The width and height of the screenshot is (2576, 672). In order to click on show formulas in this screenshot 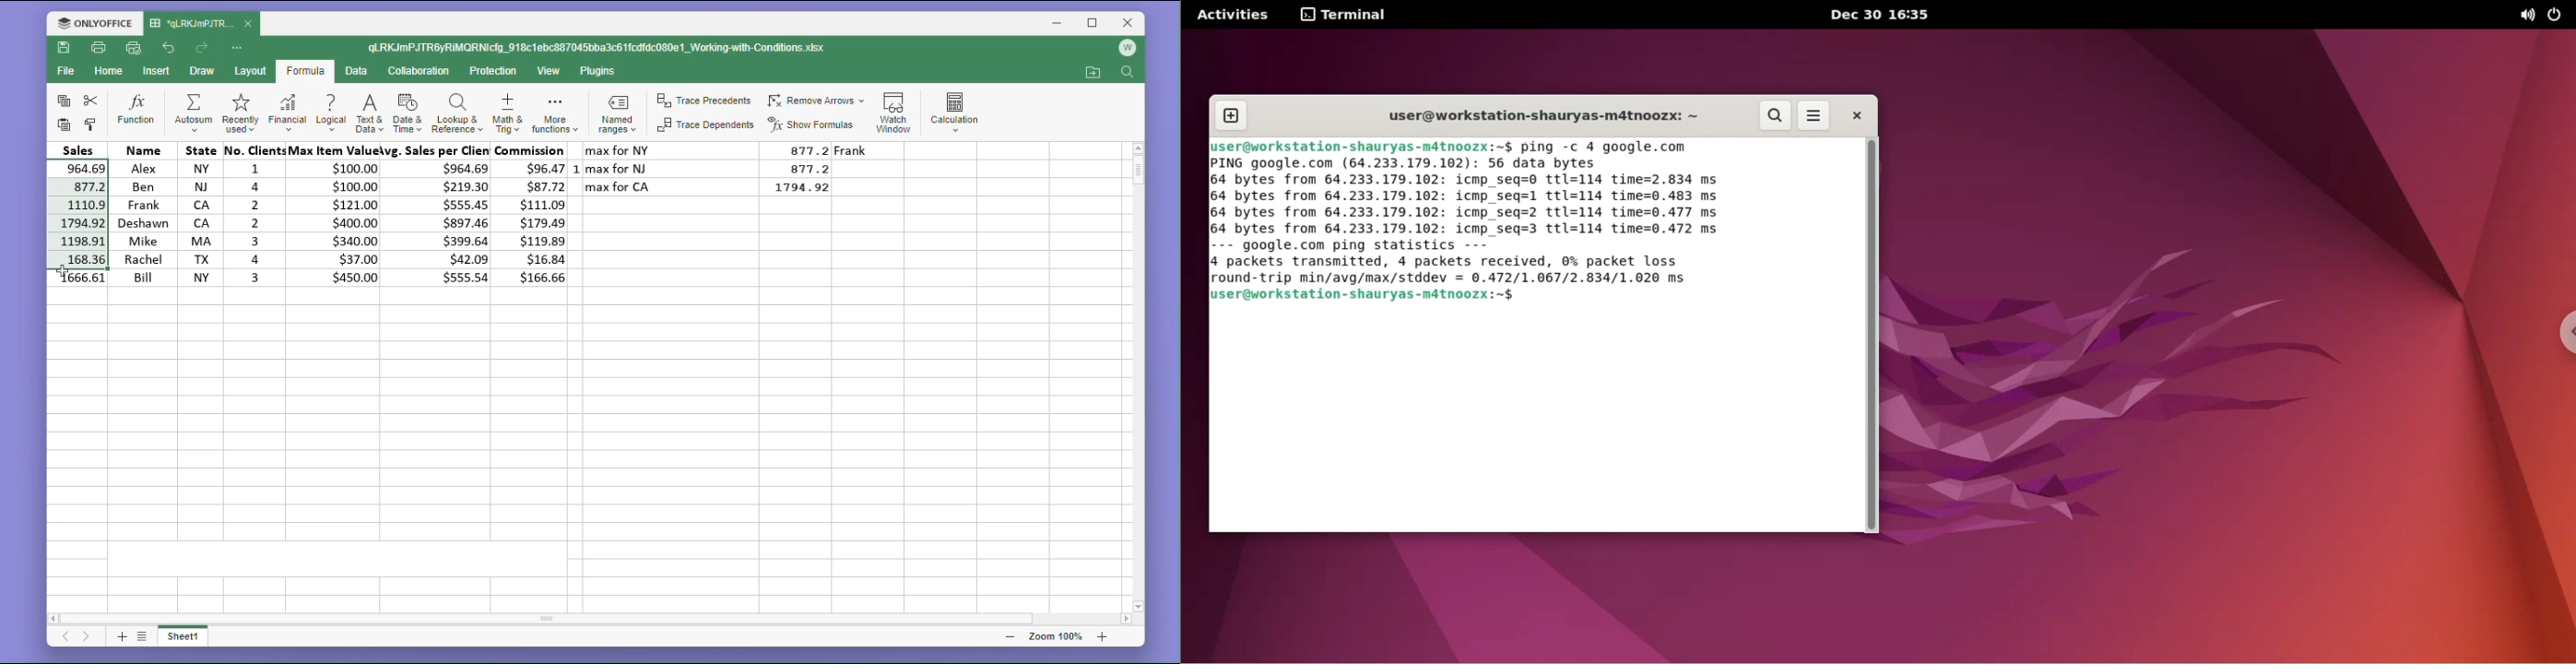, I will do `click(815, 125)`.